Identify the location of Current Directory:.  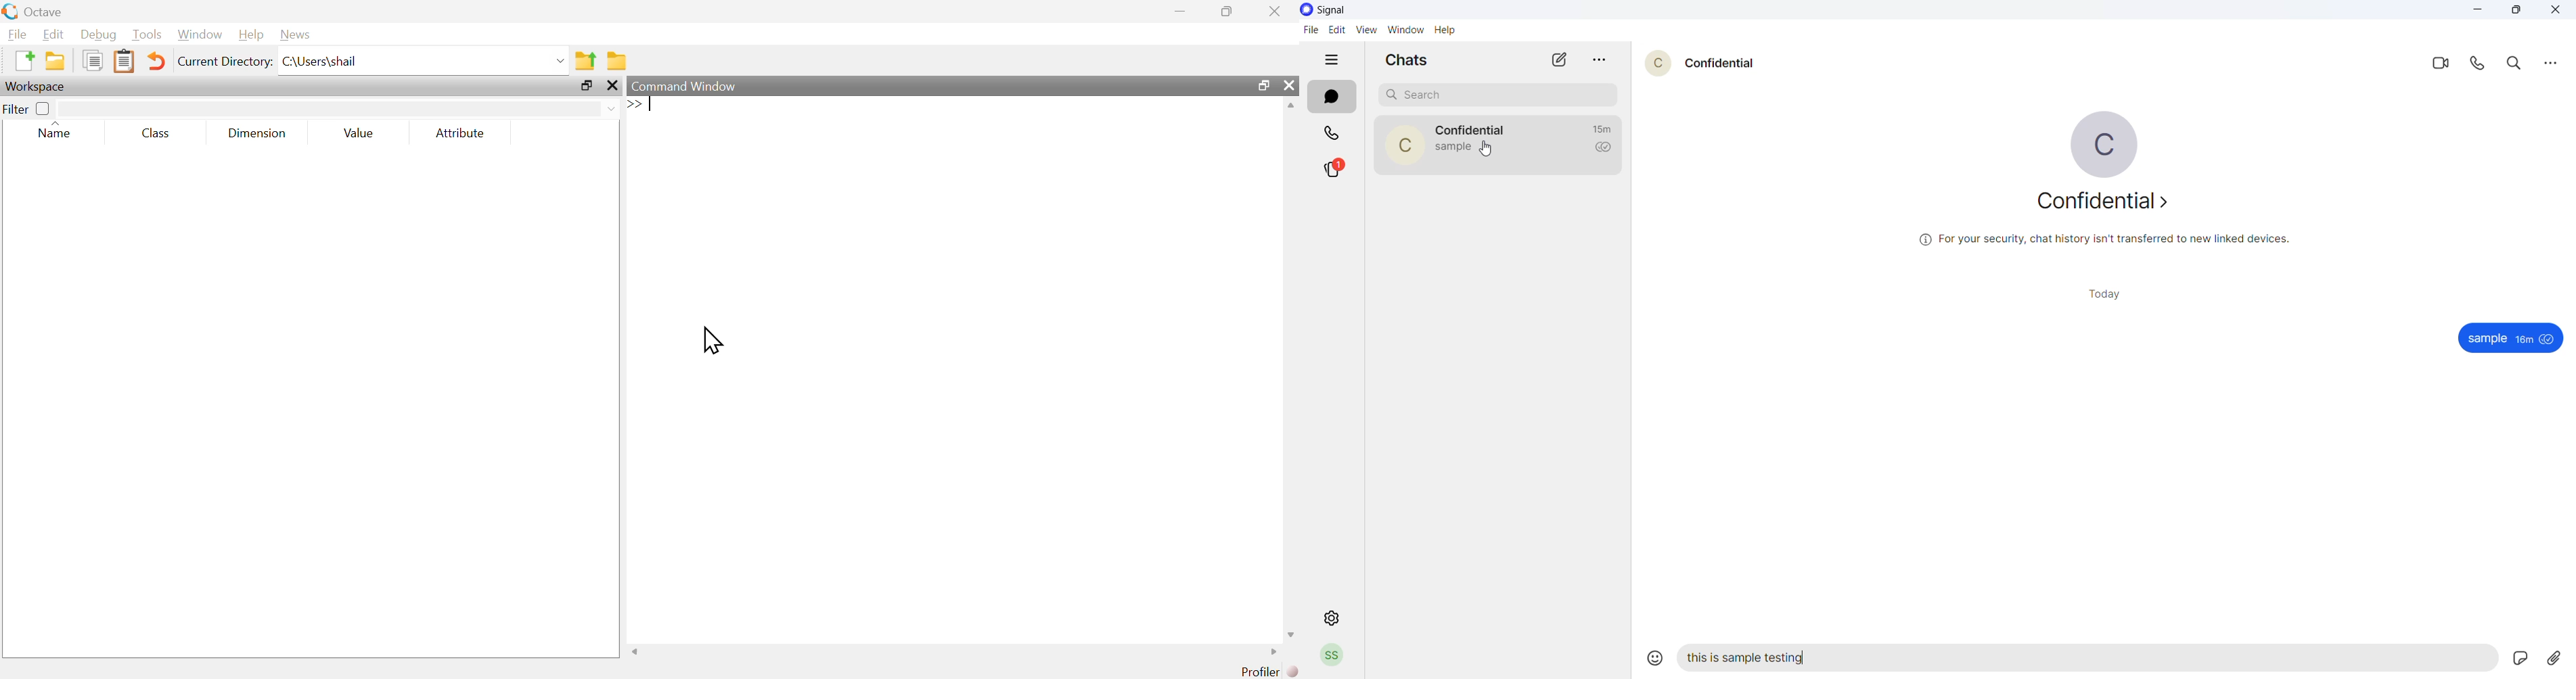
(225, 63).